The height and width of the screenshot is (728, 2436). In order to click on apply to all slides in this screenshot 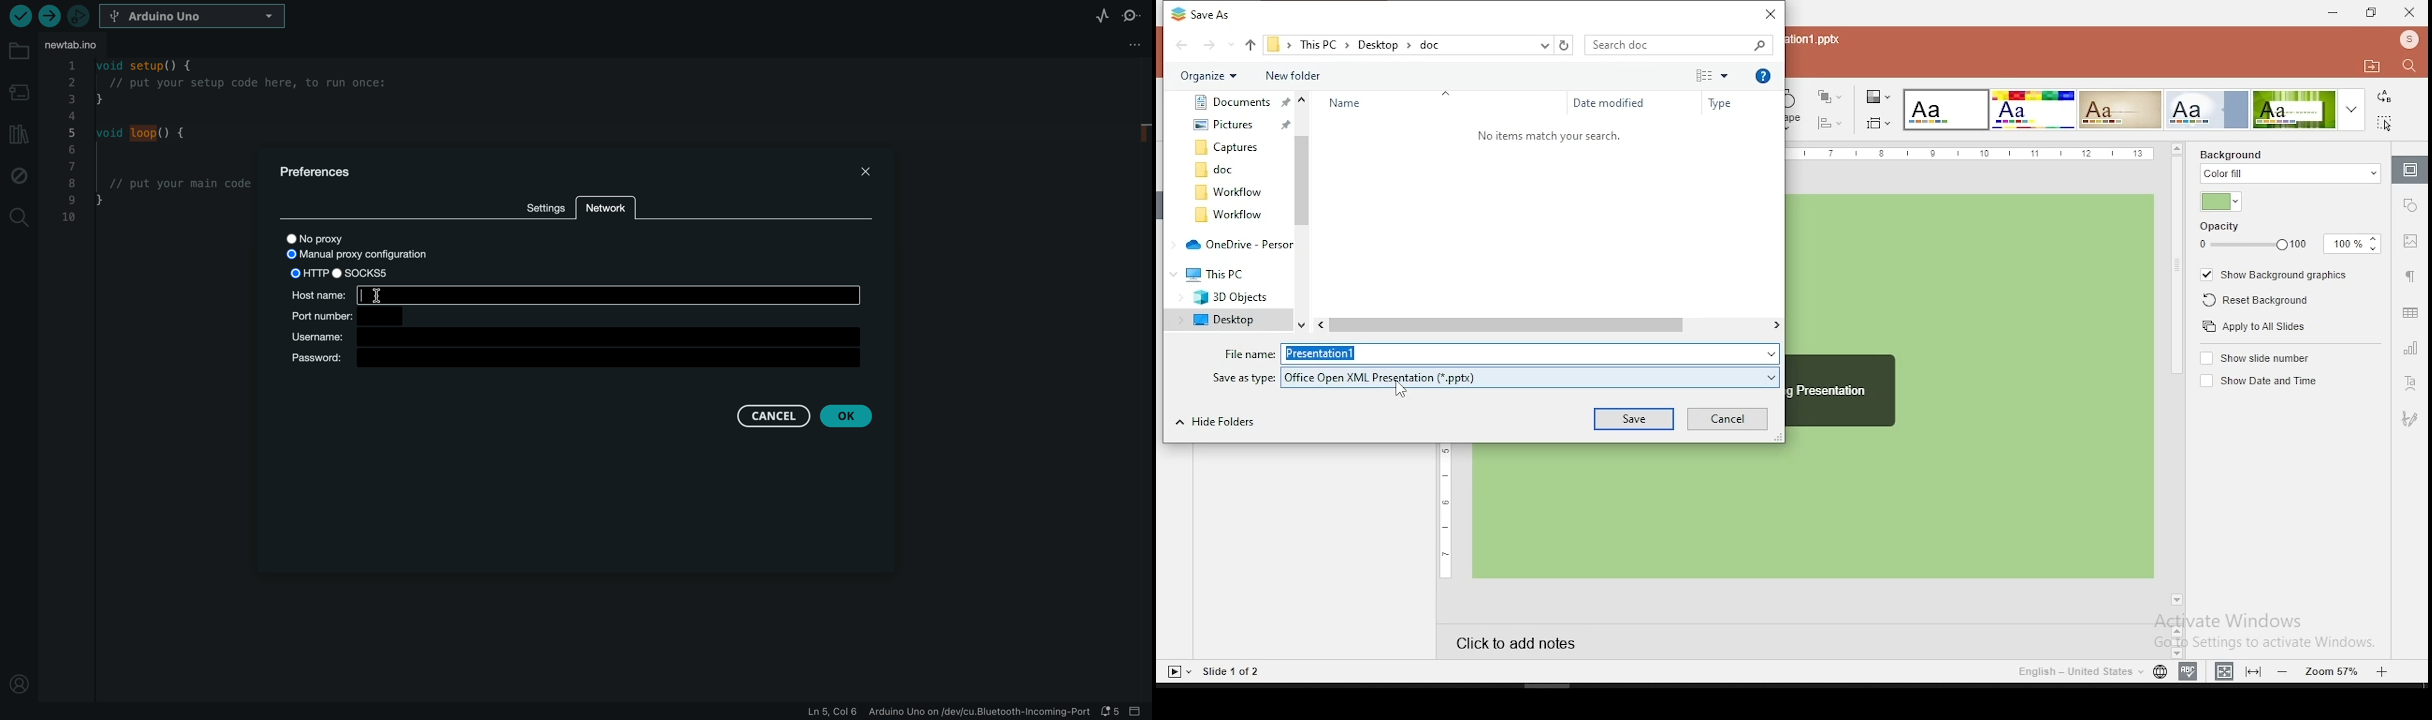, I will do `click(2251, 326)`.